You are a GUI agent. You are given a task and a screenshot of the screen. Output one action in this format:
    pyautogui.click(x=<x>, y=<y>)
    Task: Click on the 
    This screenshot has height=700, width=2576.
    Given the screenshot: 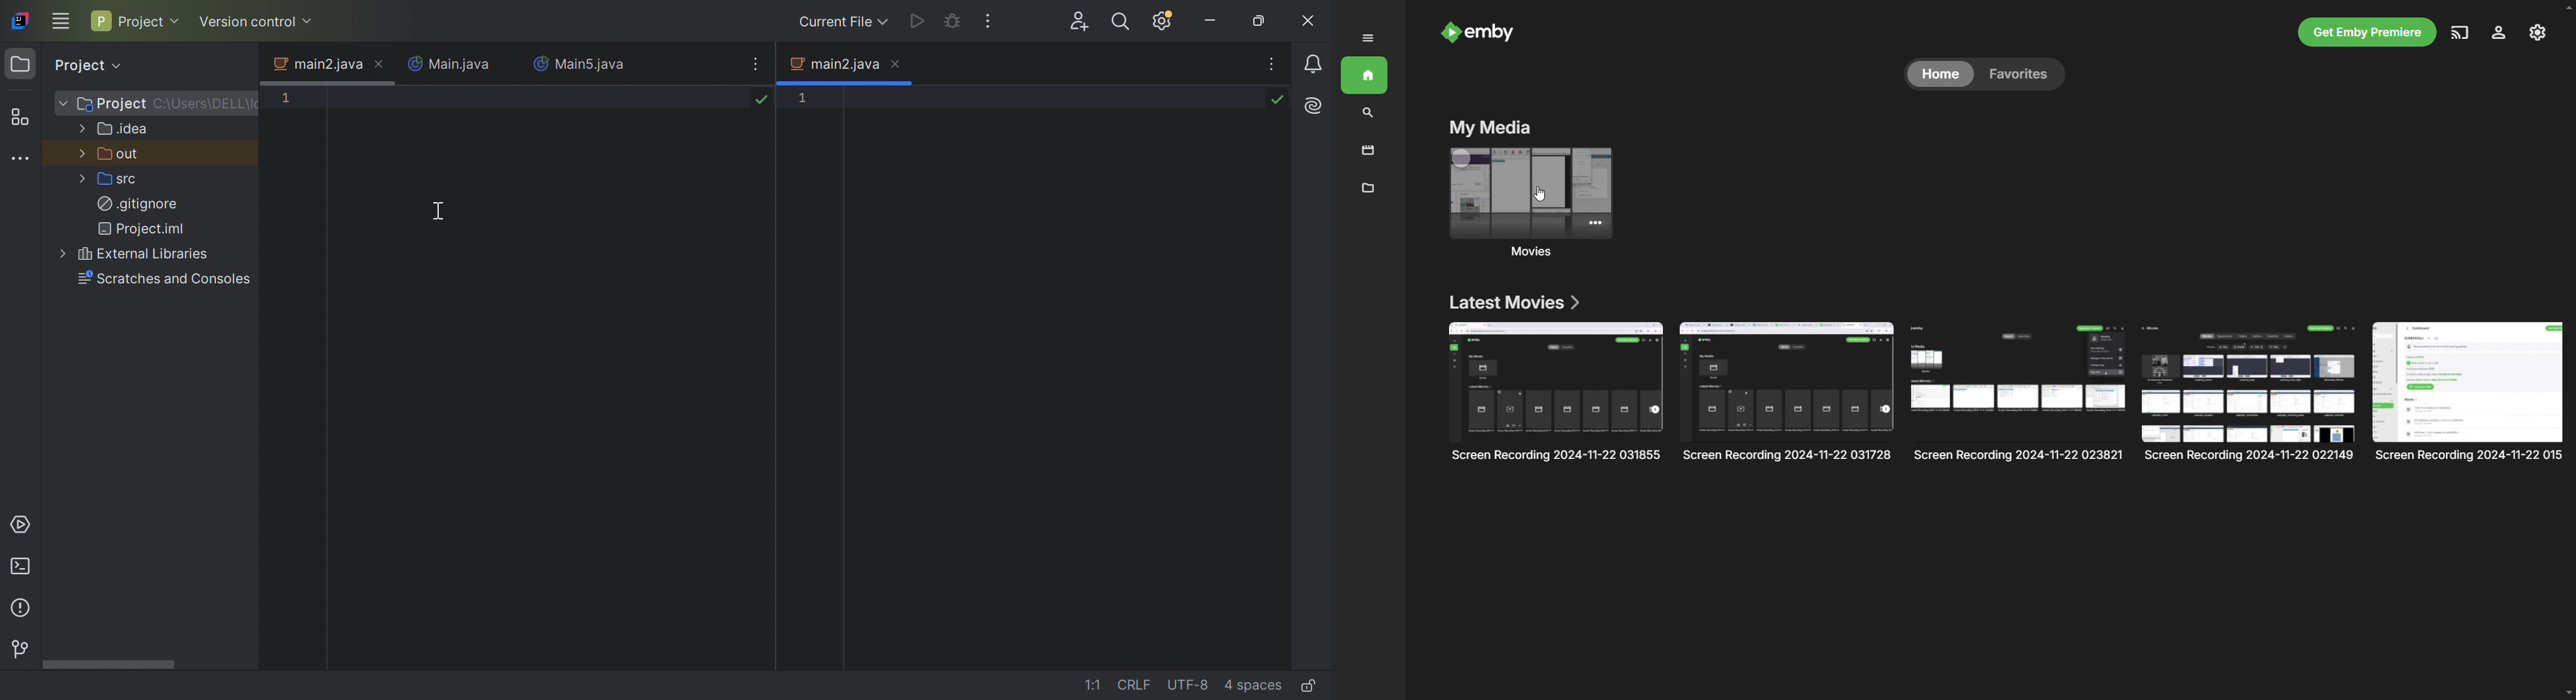 What is the action you would take?
    pyautogui.click(x=1787, y=392)
    